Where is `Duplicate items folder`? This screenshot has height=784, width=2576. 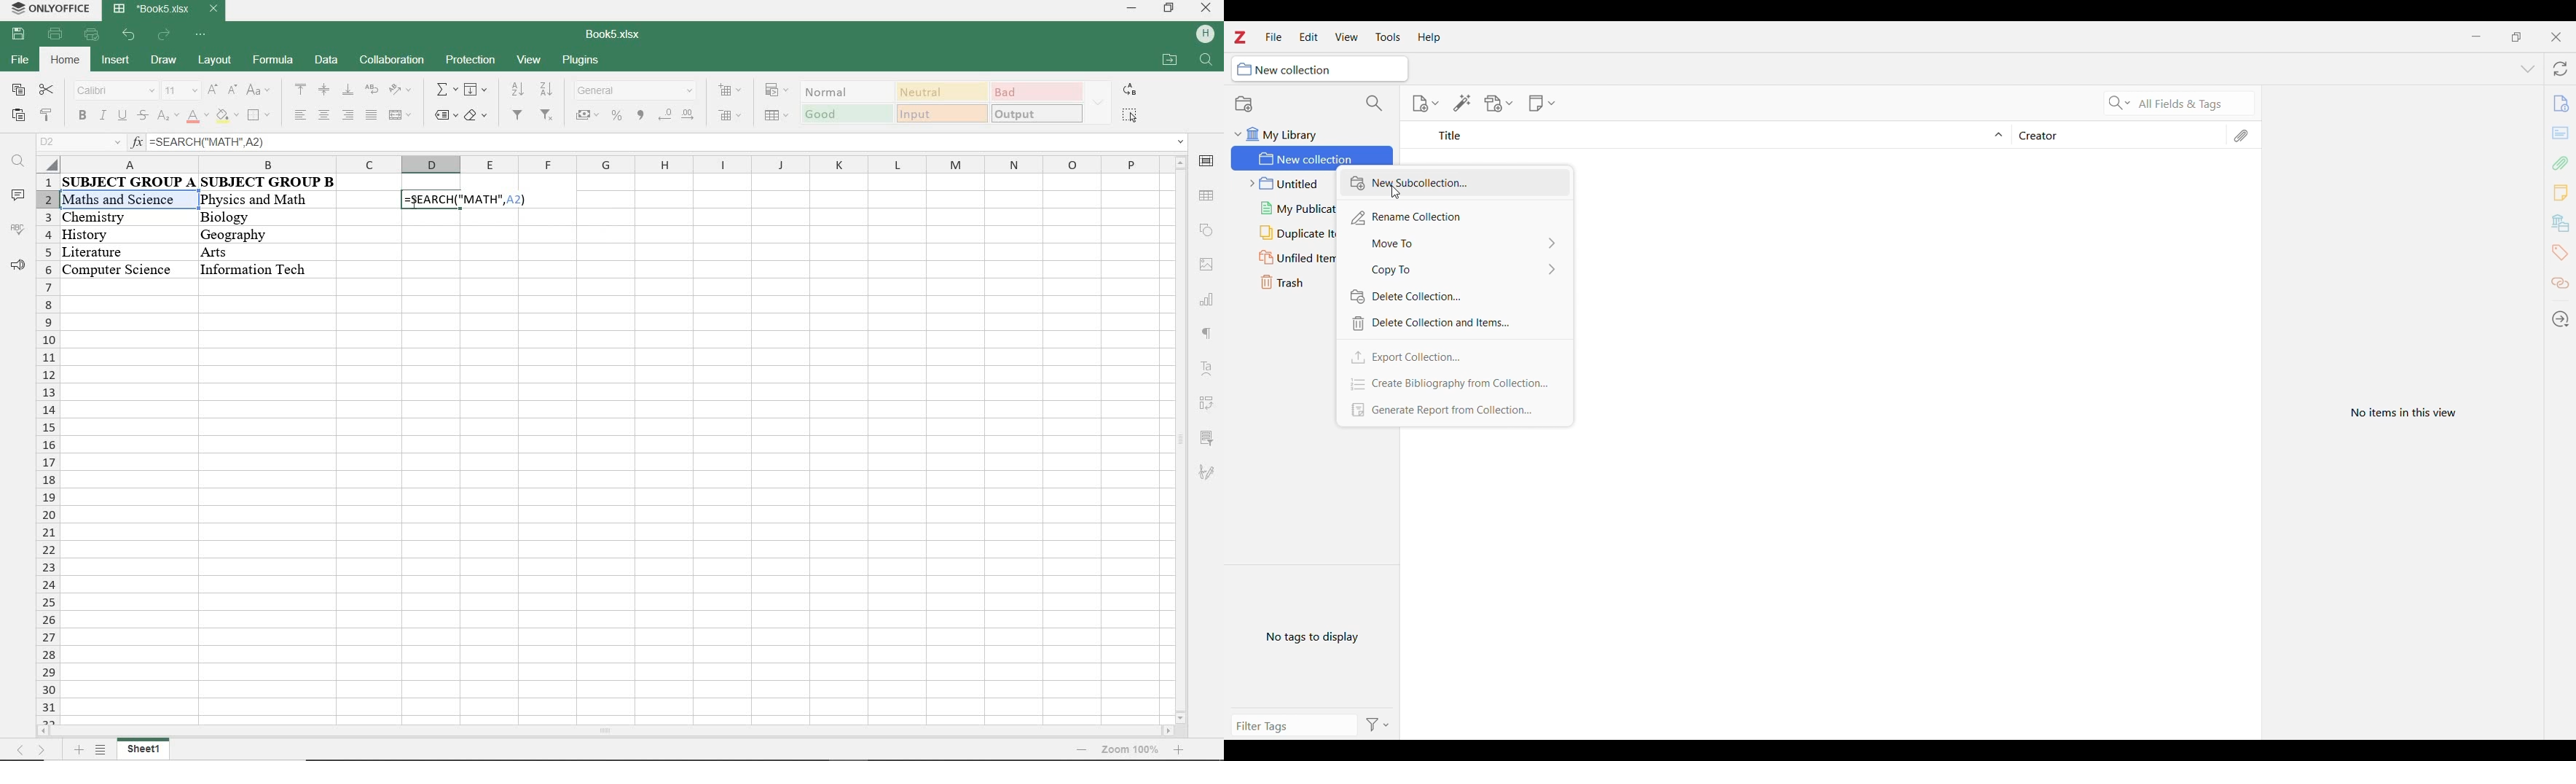
Duplicate items folder is located at coordinates (1284, 233).